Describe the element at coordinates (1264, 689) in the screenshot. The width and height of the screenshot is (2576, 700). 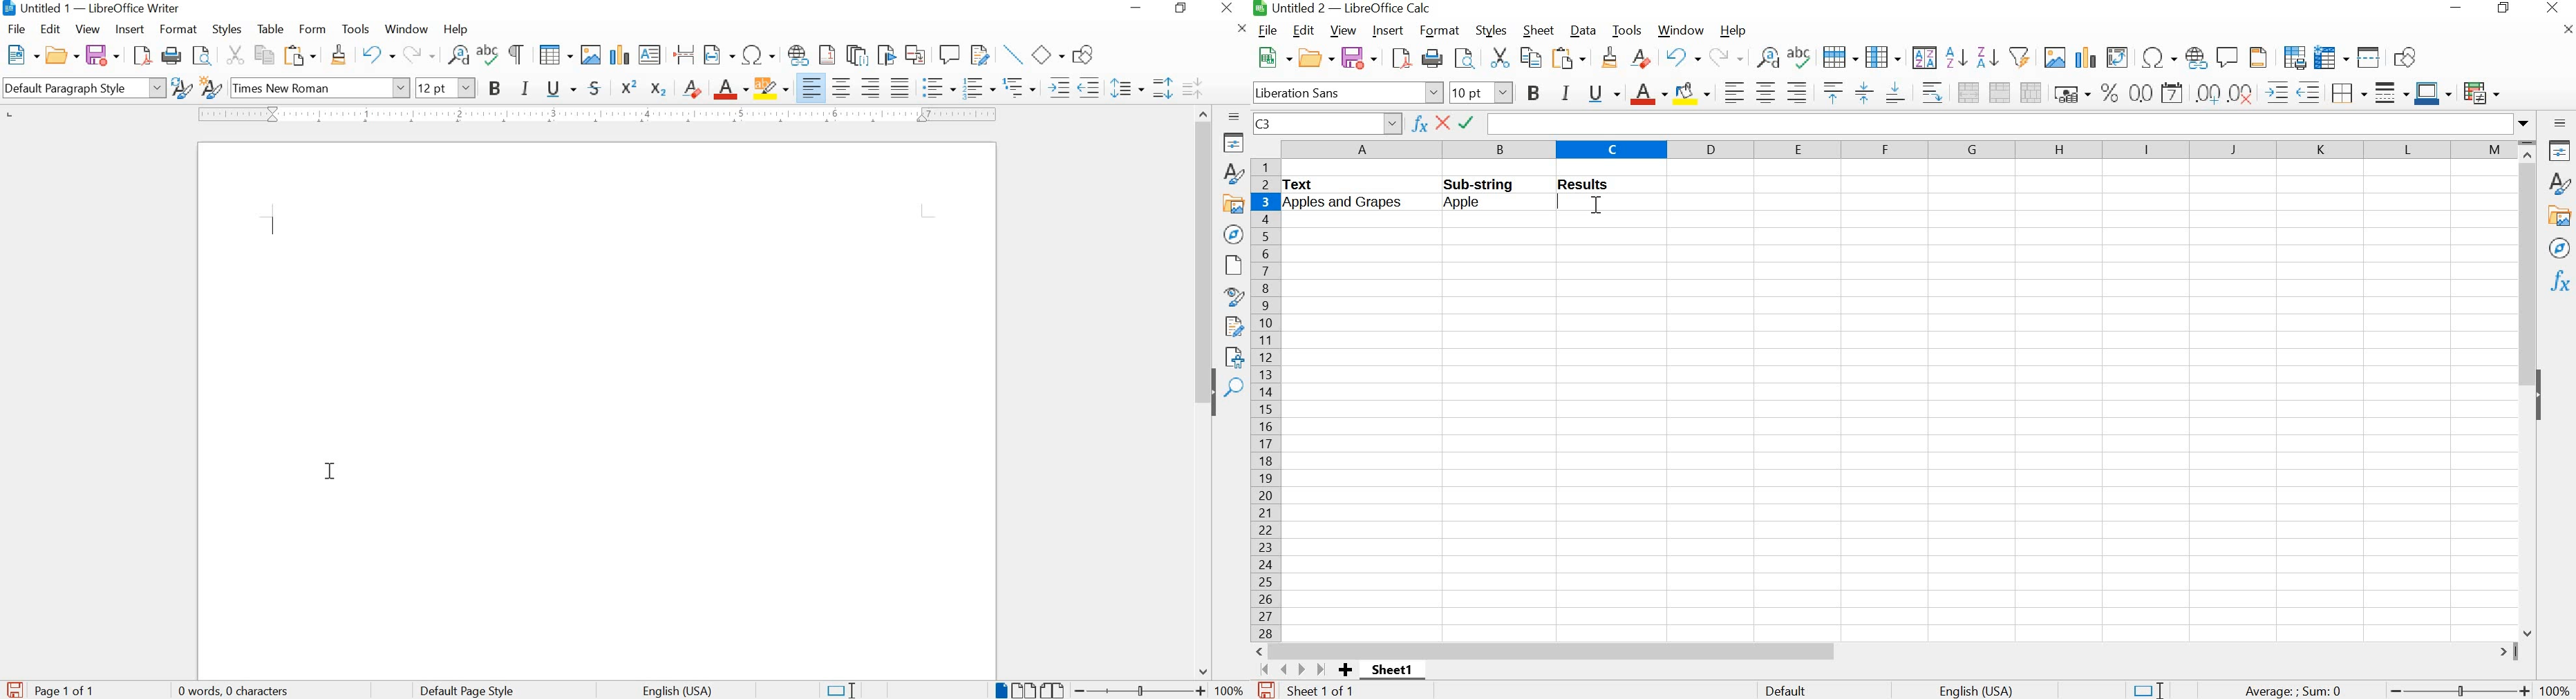
I see `save` at that location.